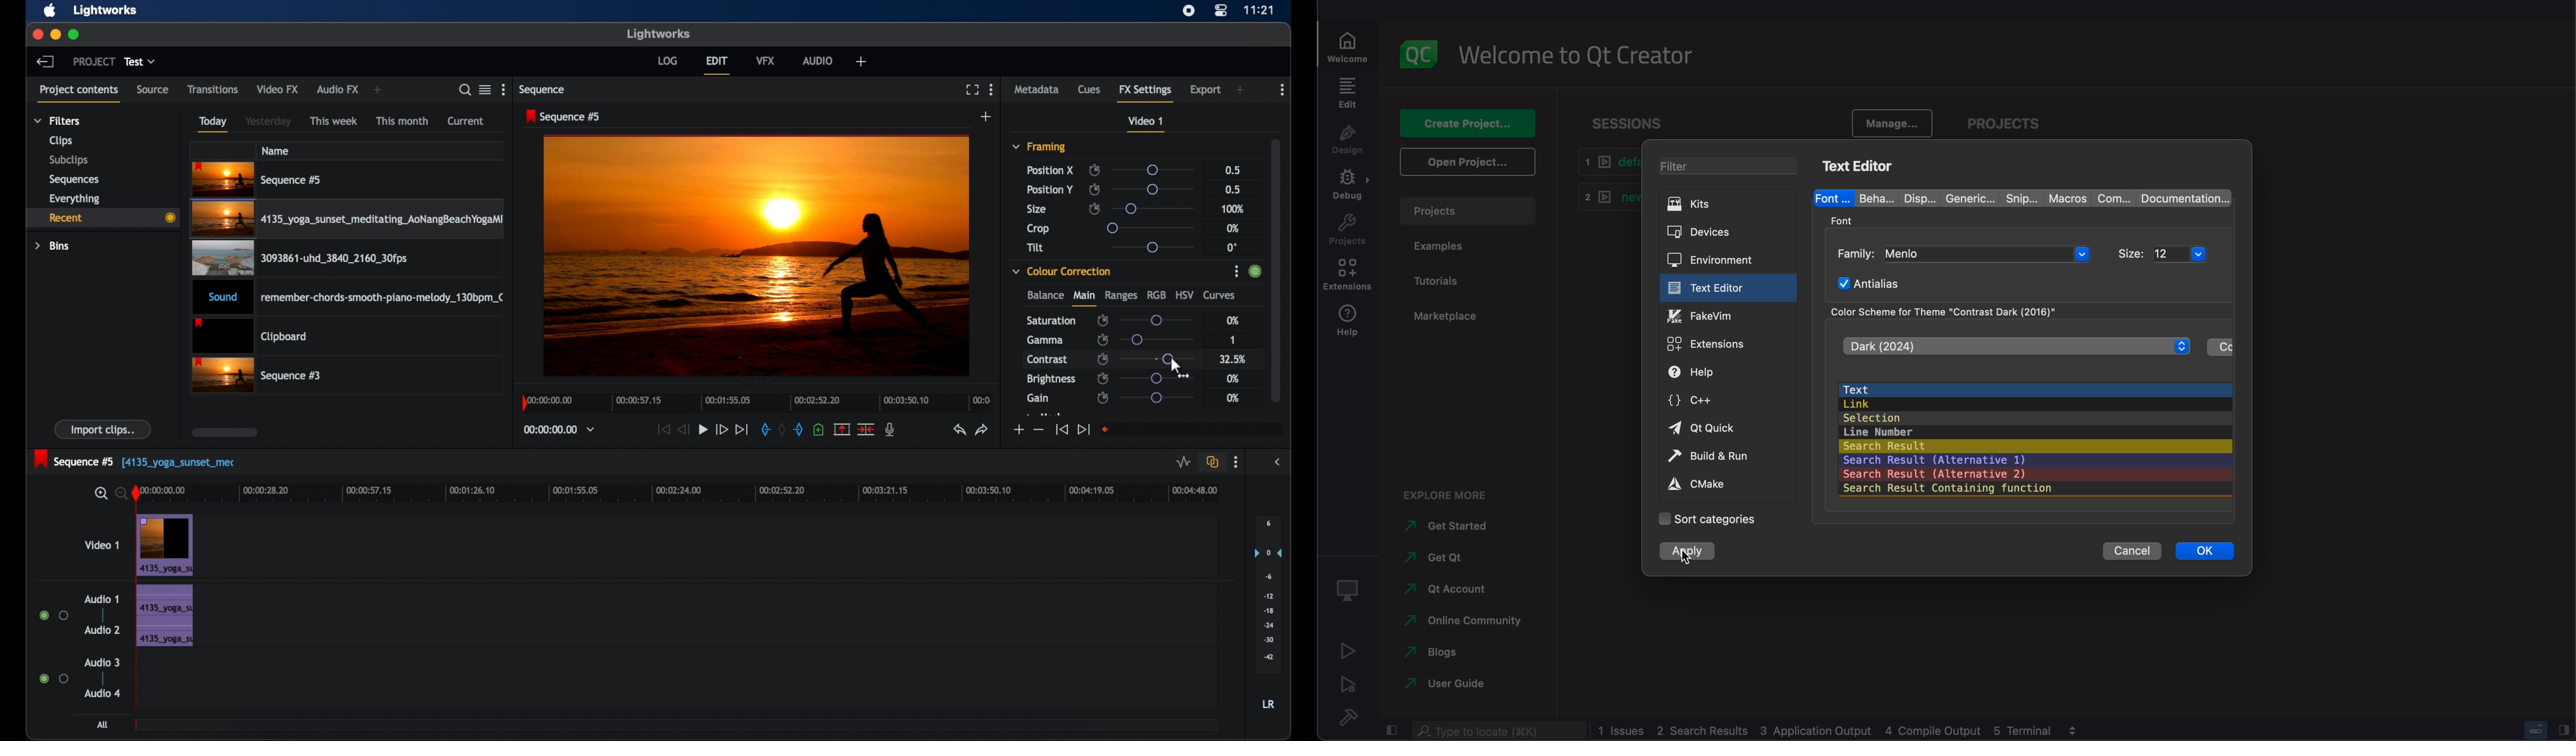 This screenshot has height=756, width=2576. I want to click on bins, so click(52, 246).